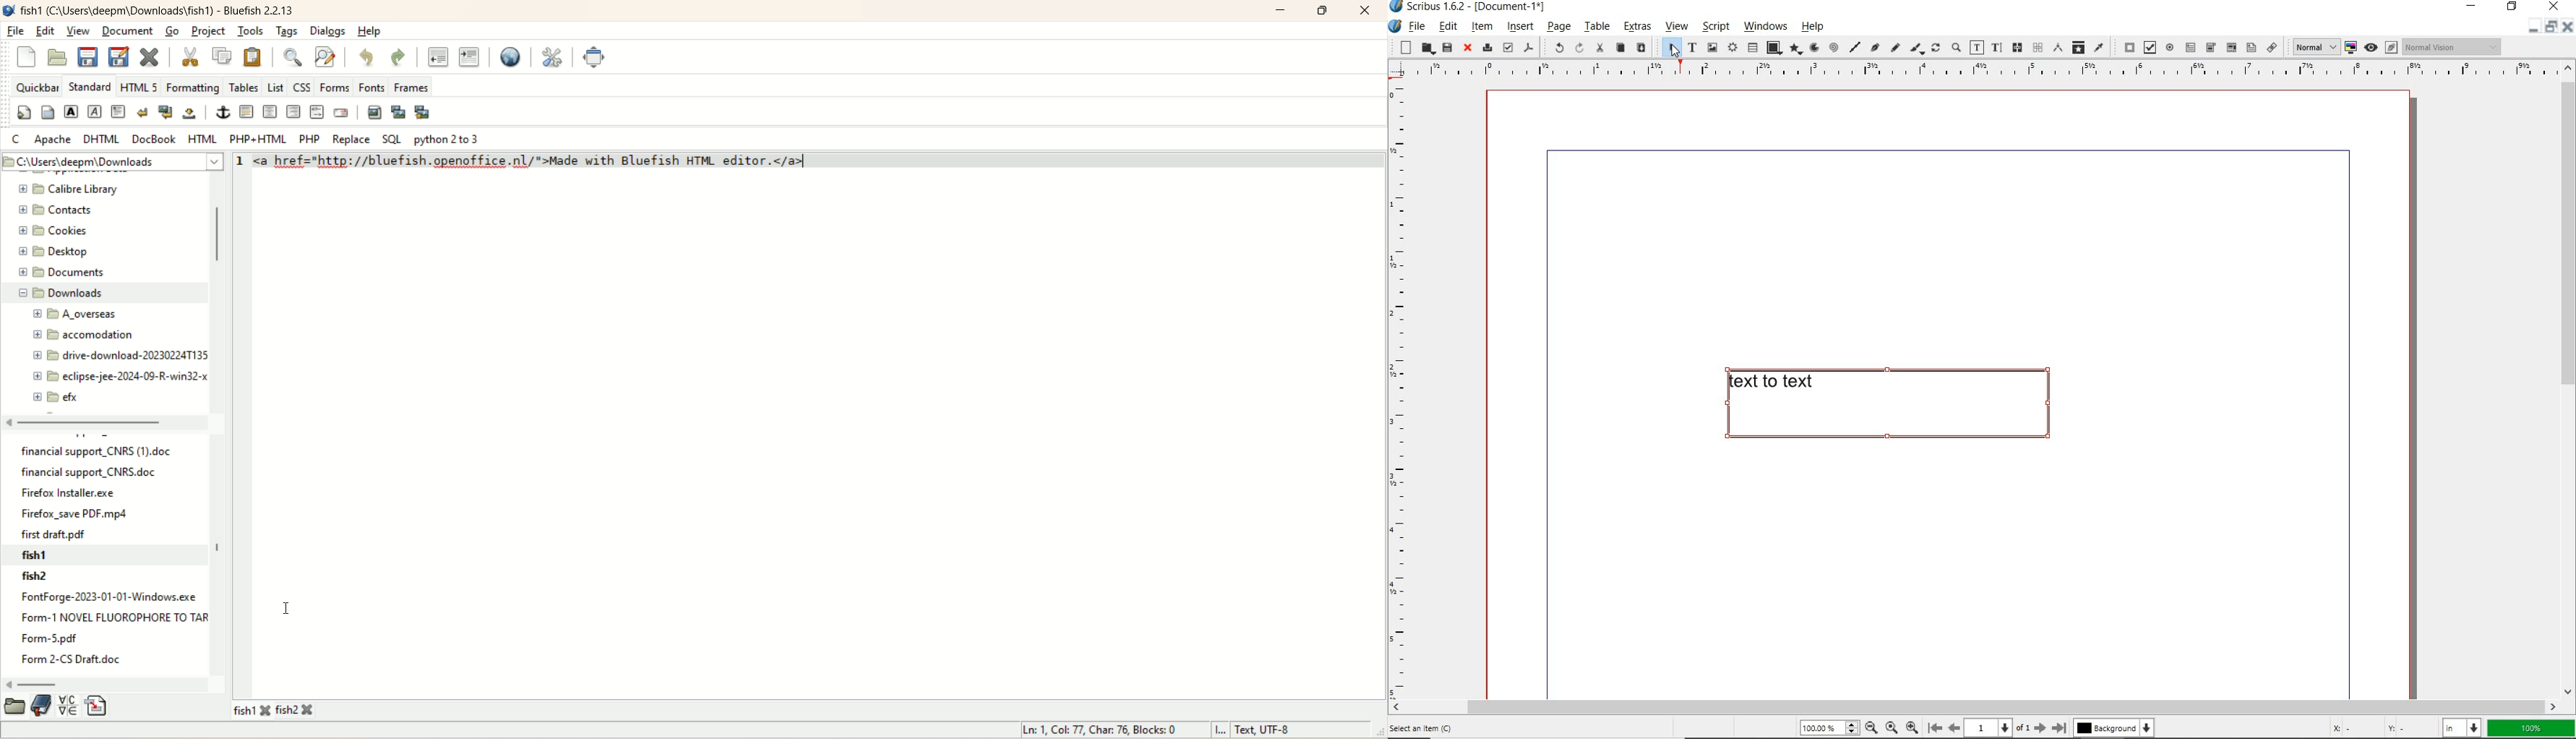 The height and width of the screenshot is (756, 2576). Describe the element at coordinates (368, 57) in the screenshot. I see `undo` at that location.